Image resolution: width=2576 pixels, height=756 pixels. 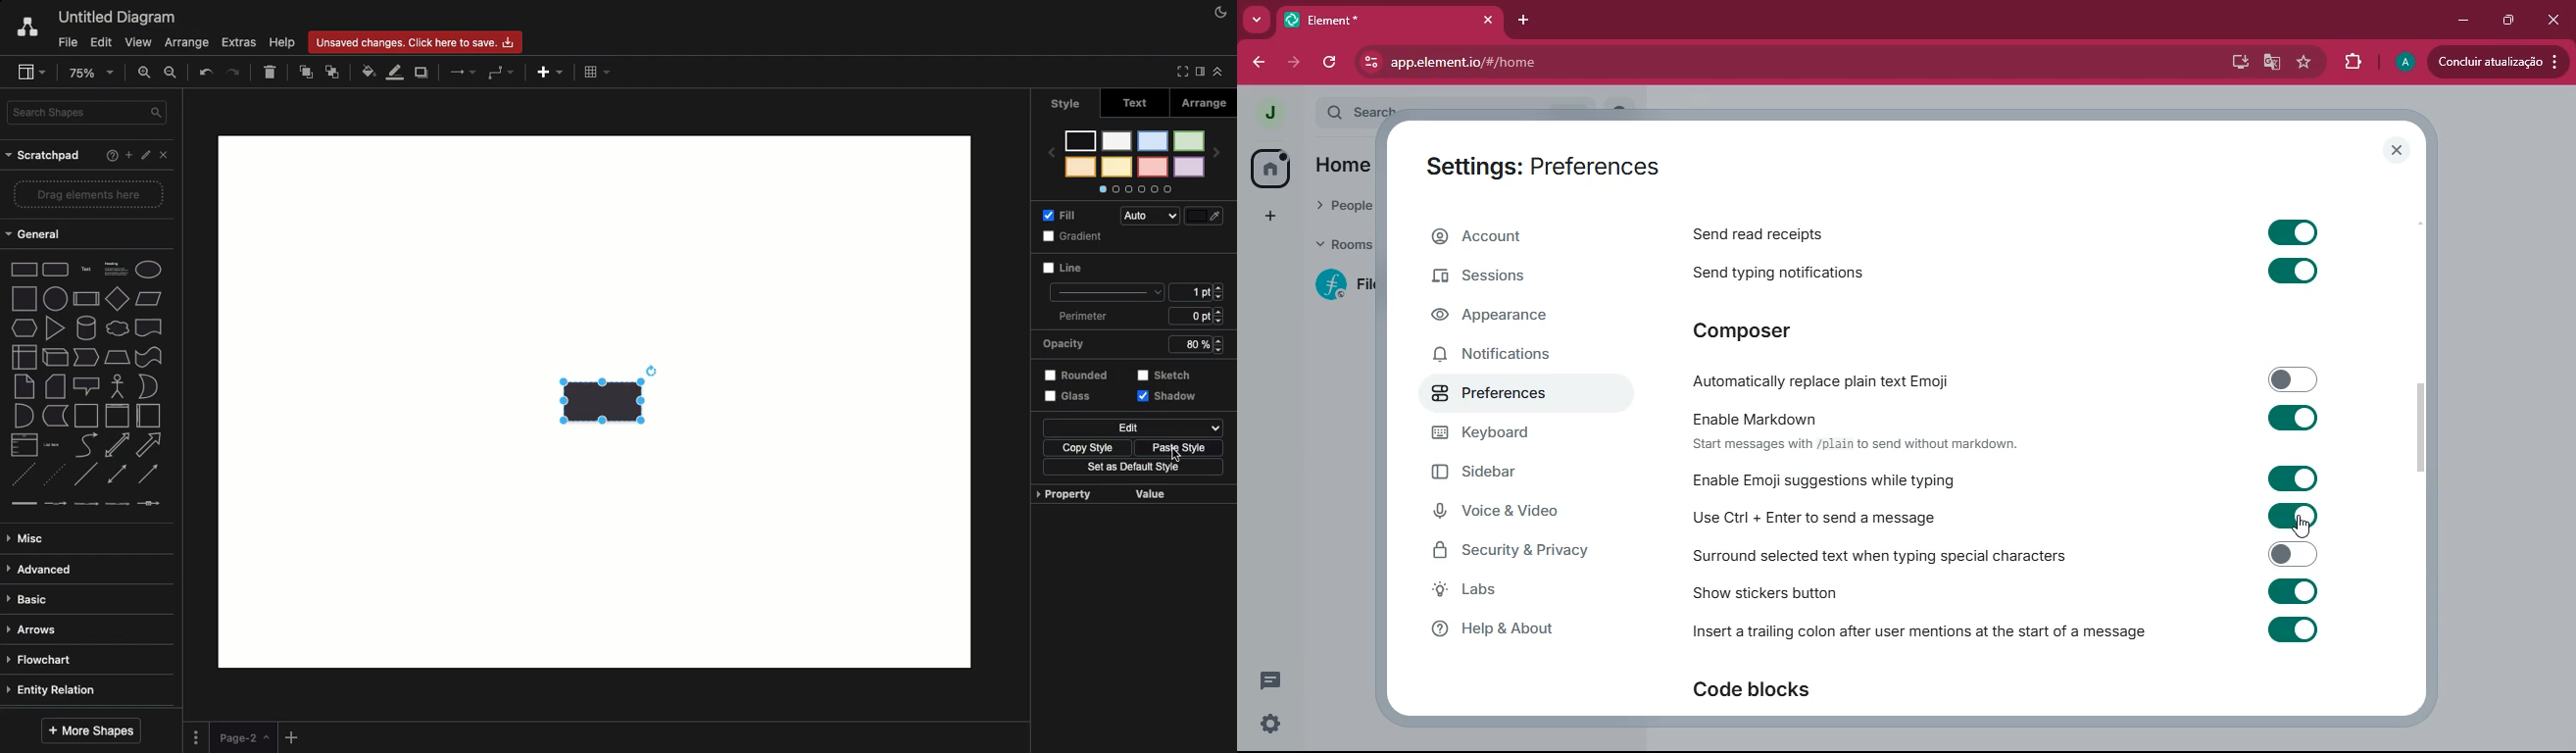 What do you see at coordinates (187, 43) in the screenshot?
I see `Arrange` at bounding box center [187, 43].